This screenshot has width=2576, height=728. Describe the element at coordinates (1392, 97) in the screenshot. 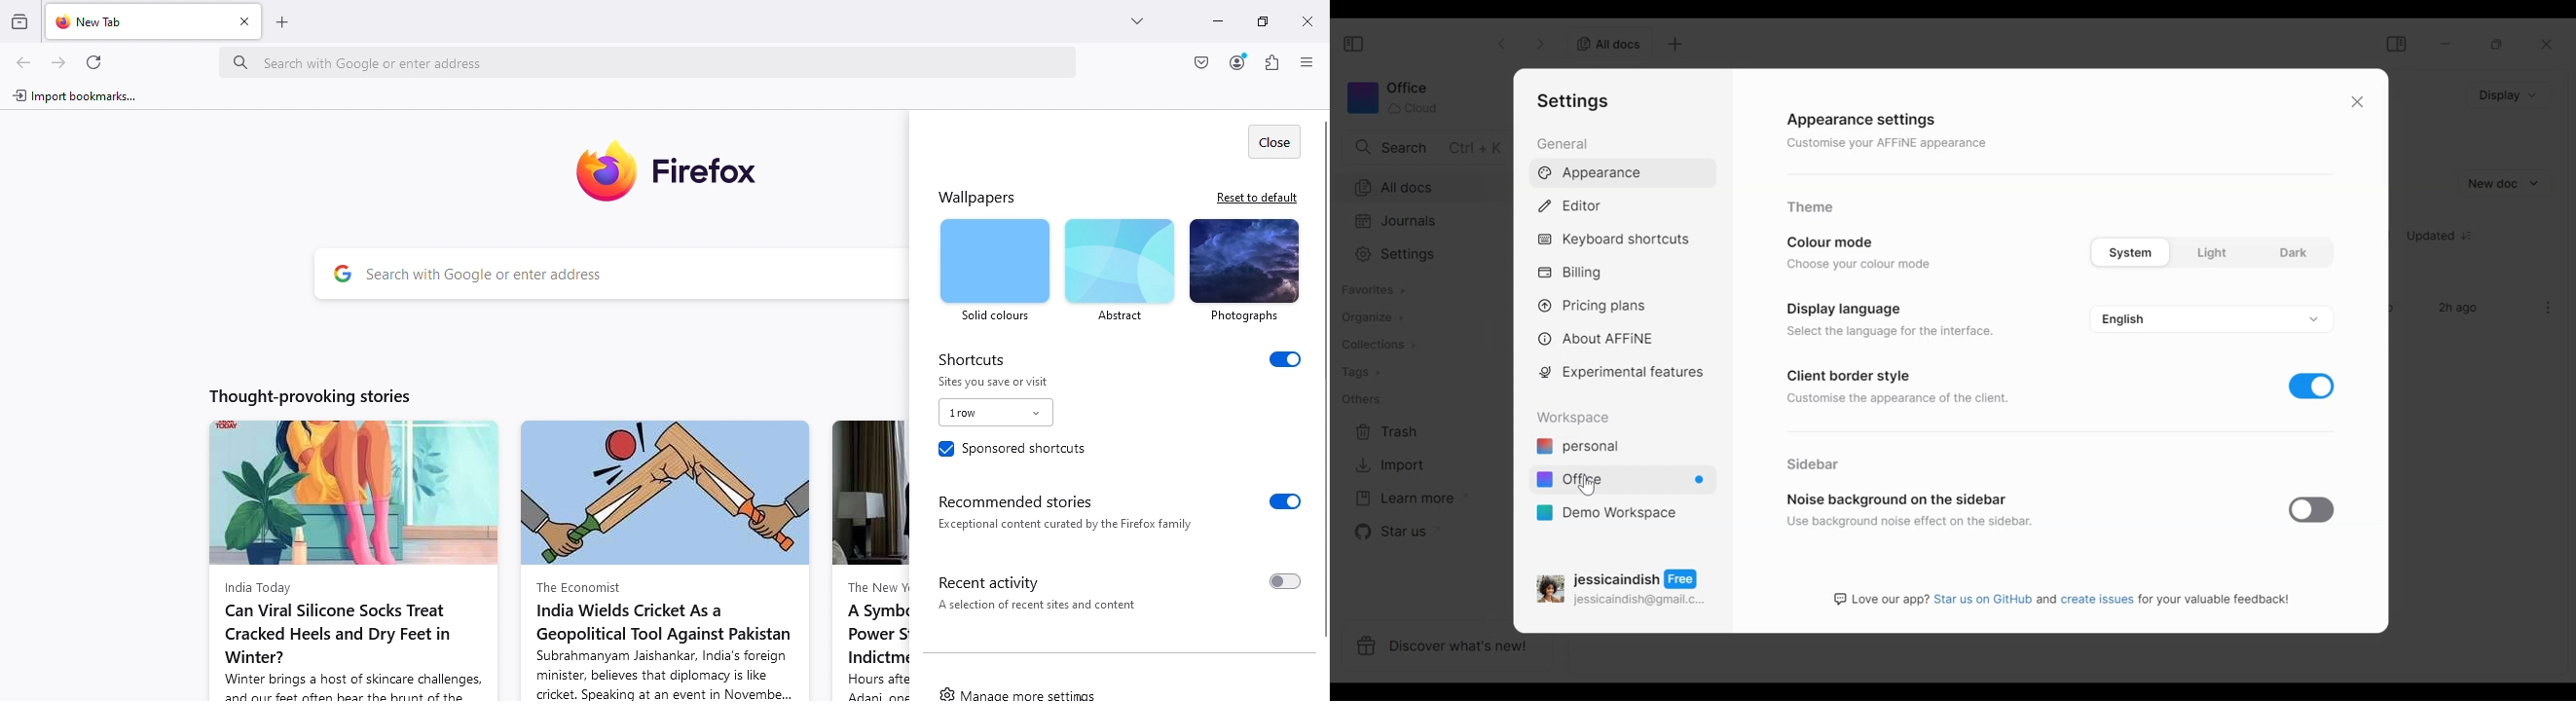

I see `Workspace icon` at that location.